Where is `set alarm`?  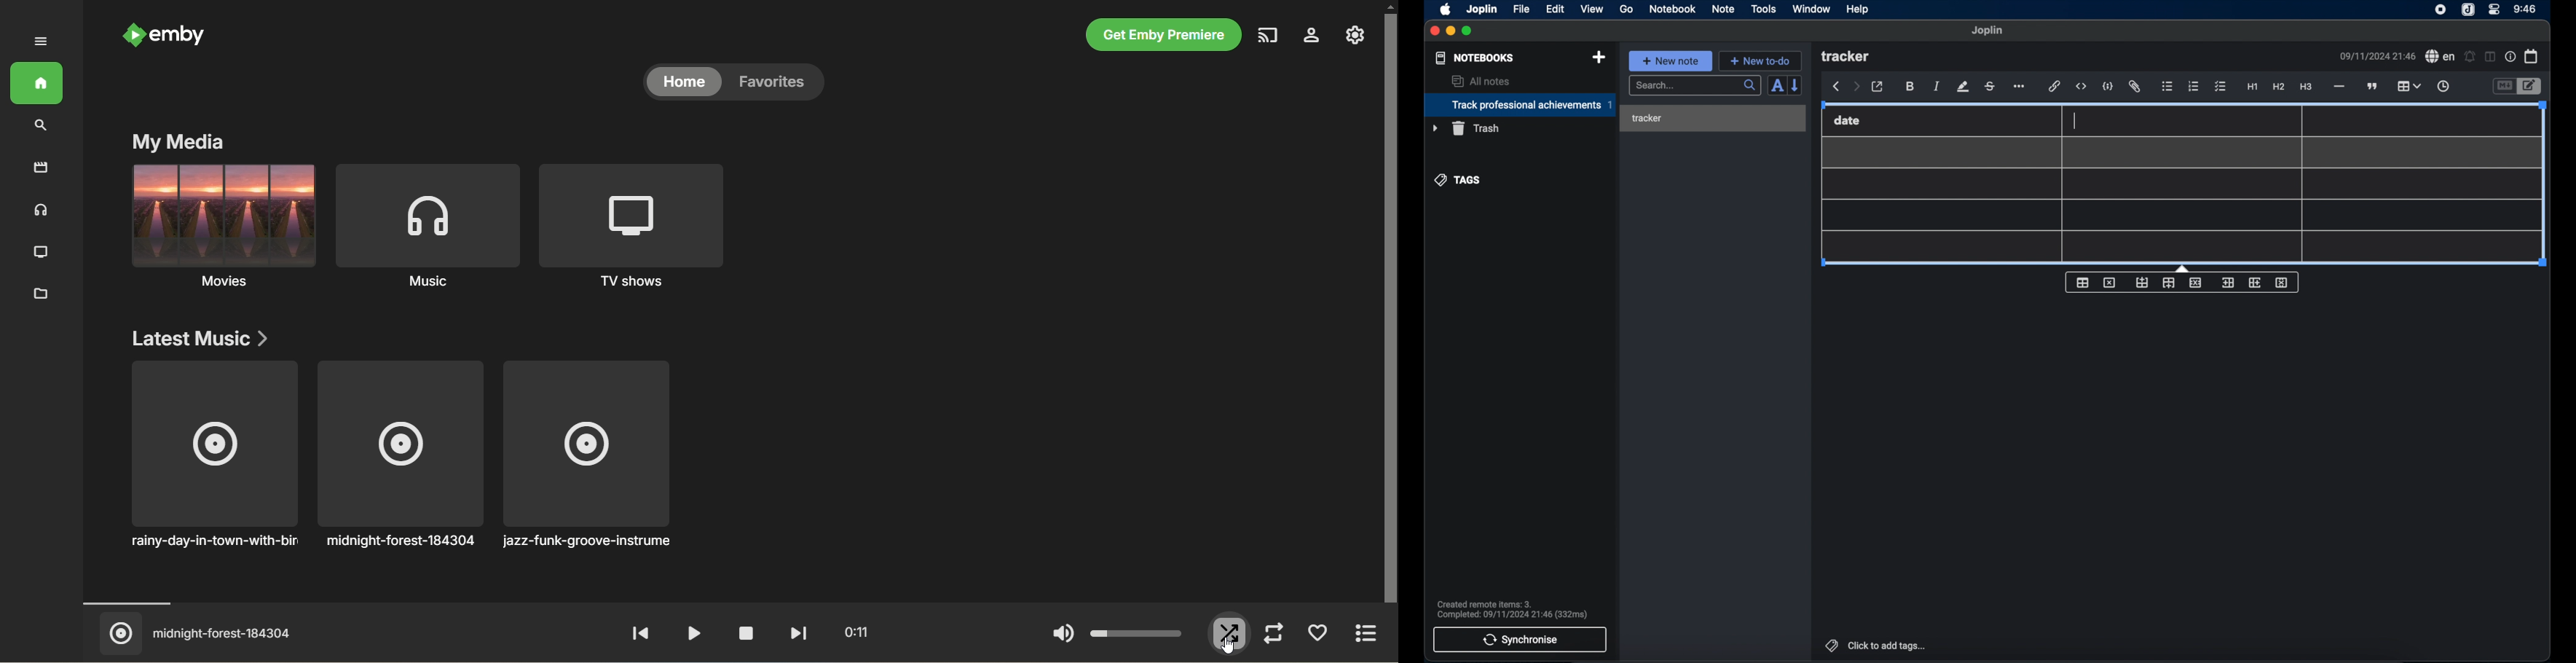 set alarm is located at coordinates (2470, 56).